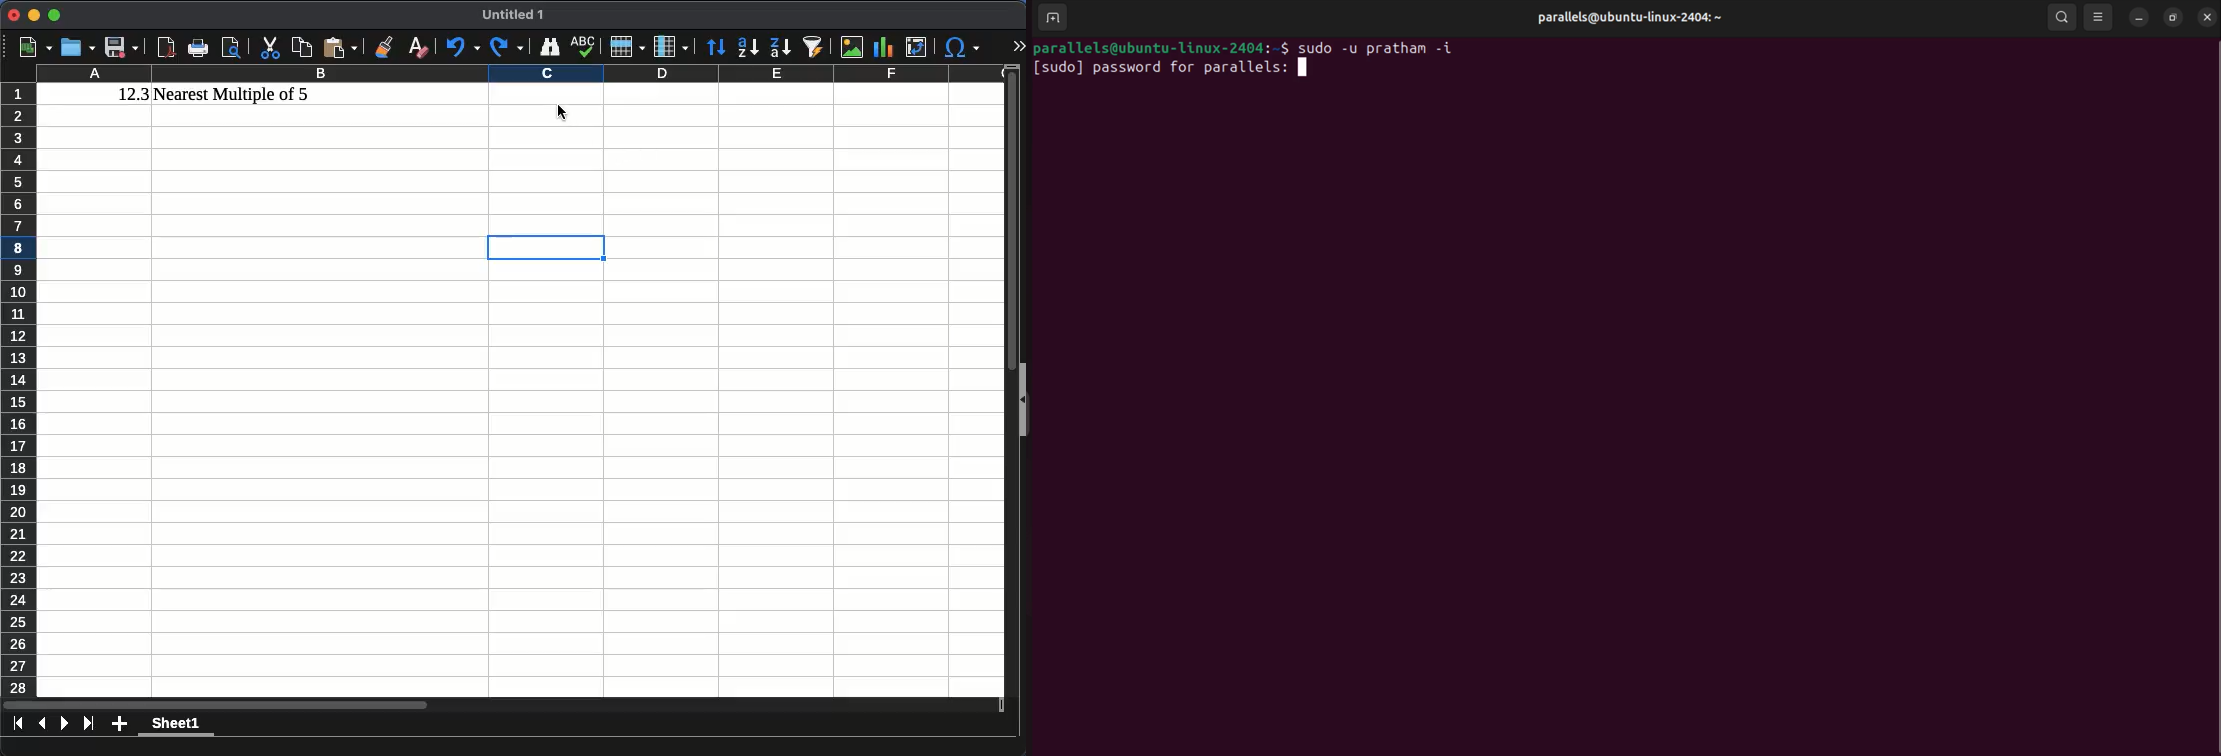 The height and width of the screenshot is (756, 2240). Describe the element at coordinates (718, 48) in the screenshot. I see `sort` at that location.